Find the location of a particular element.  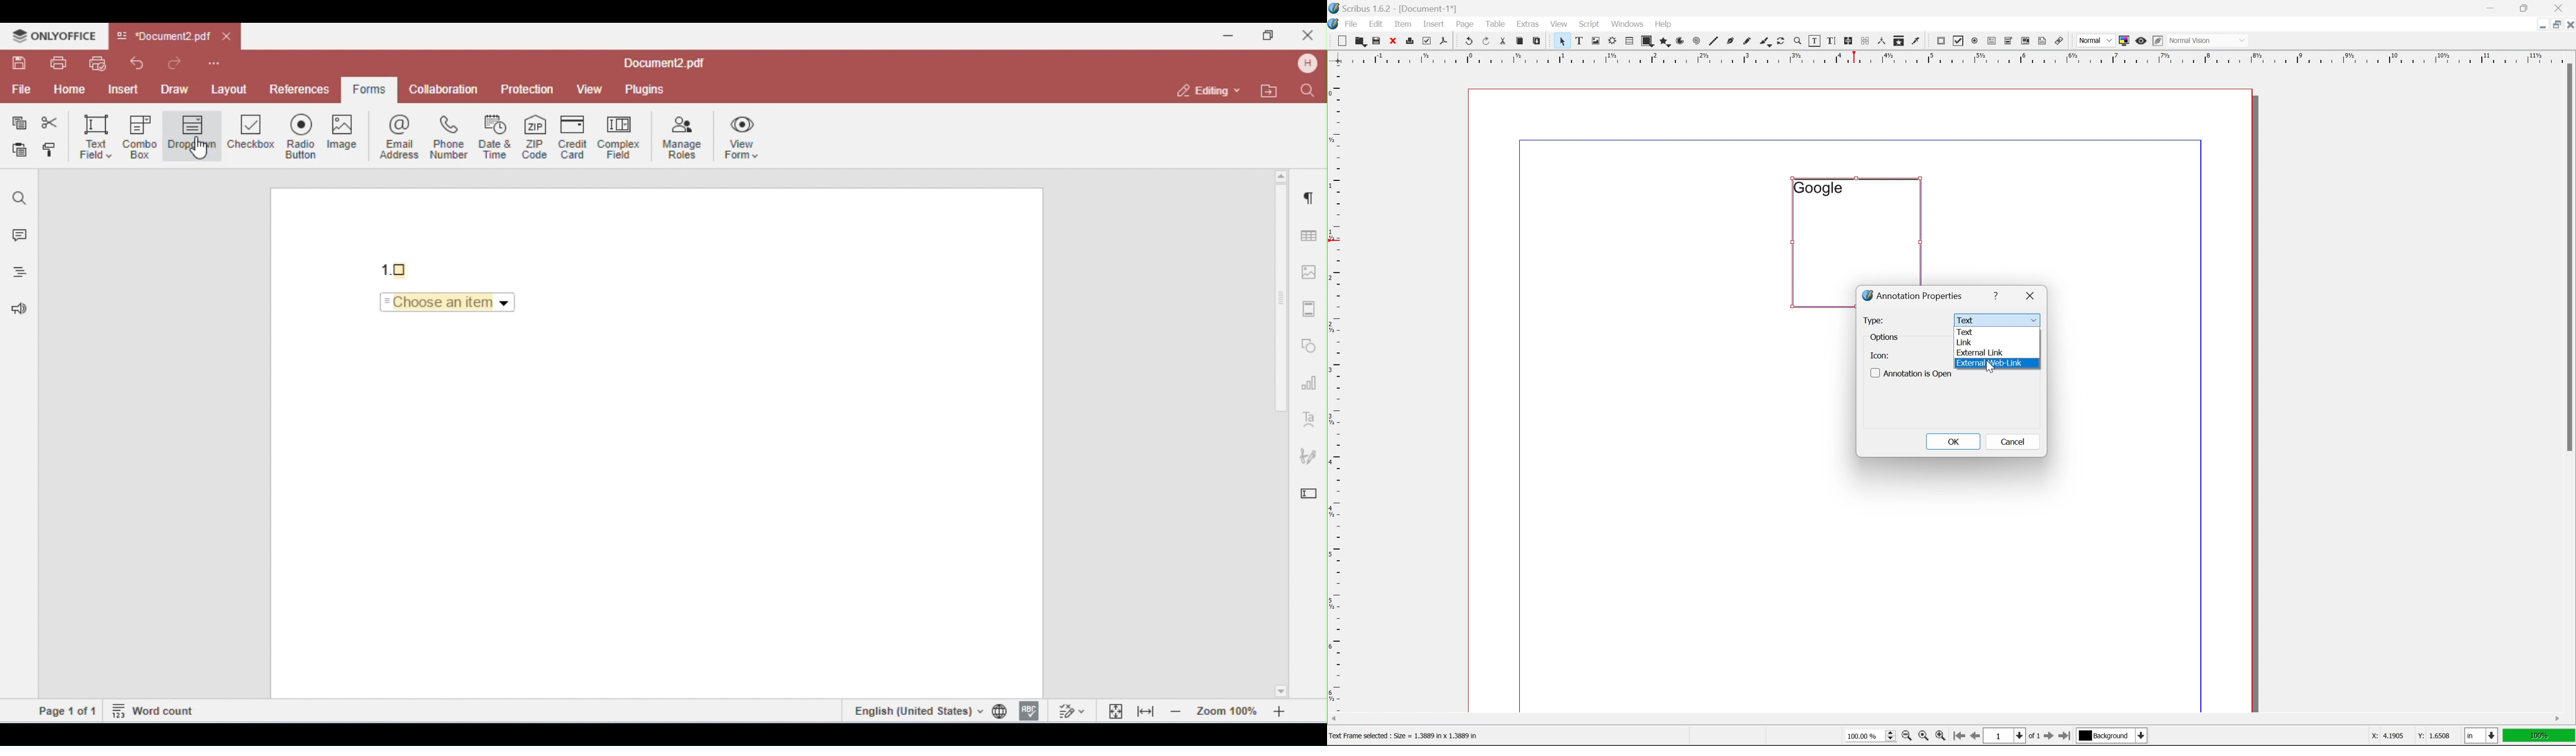

pdf checkbox is located at coordinates (1956, 42).